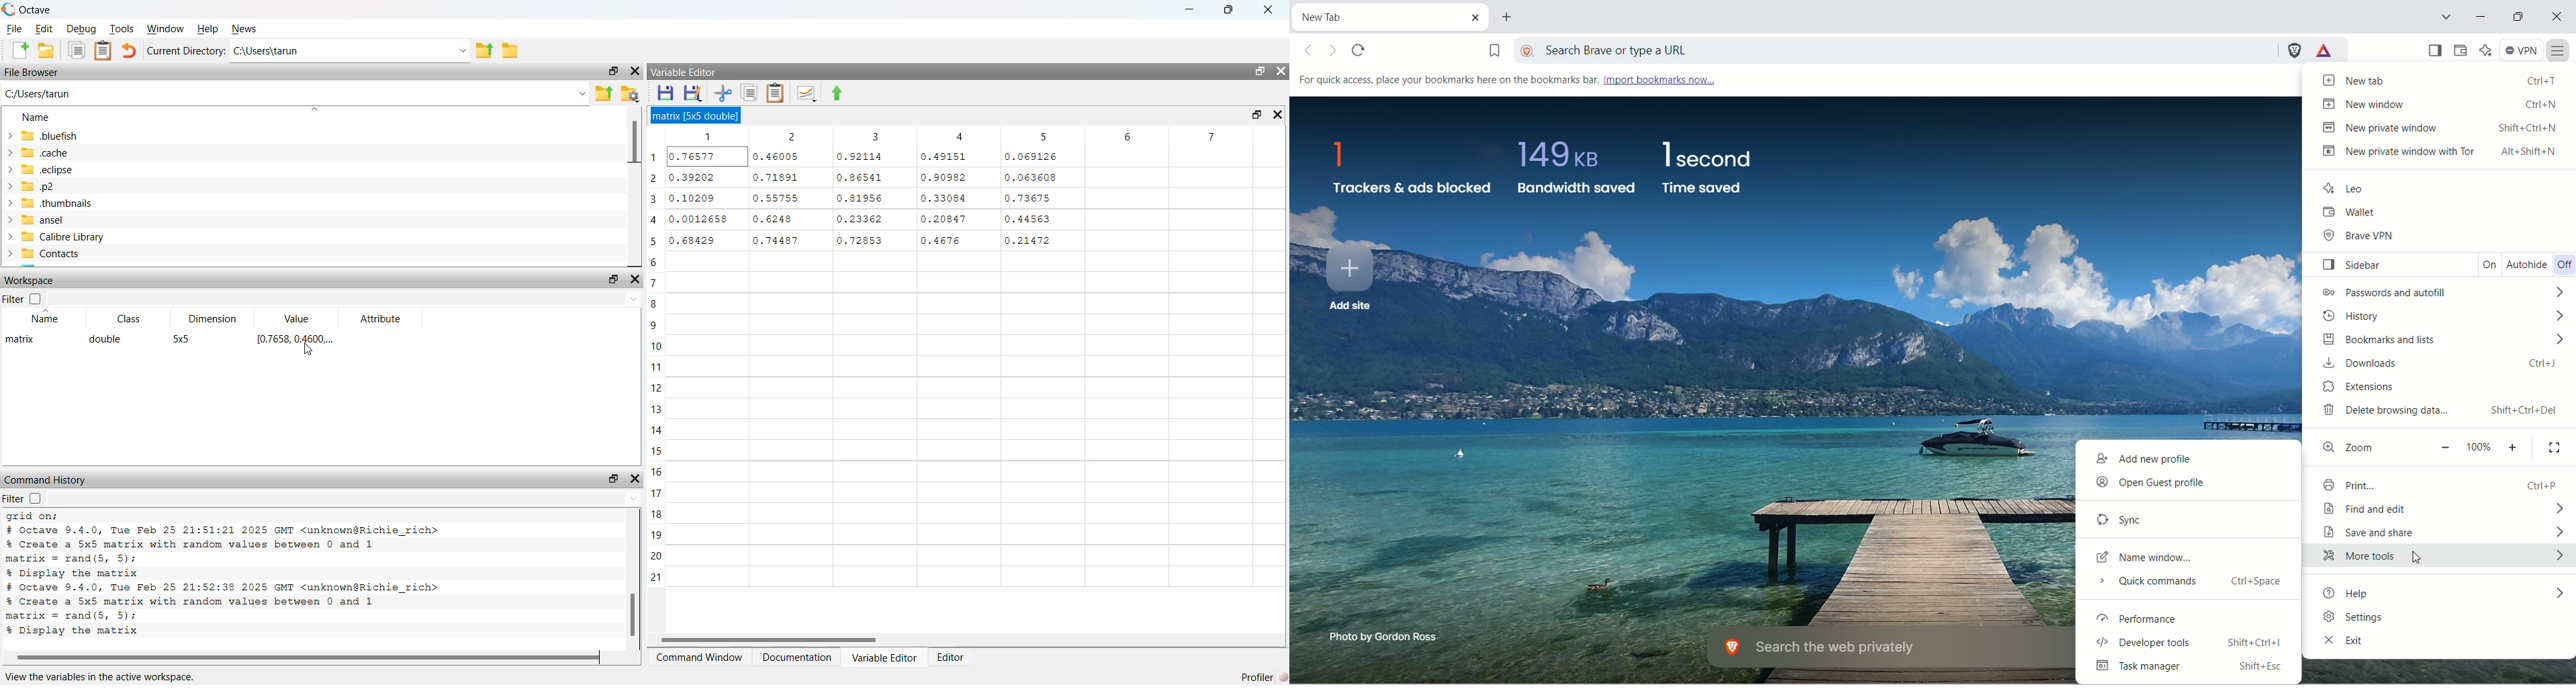  Describe the element at coordinates (17, 300) in the screenshot. I see `Filter |` at that location.